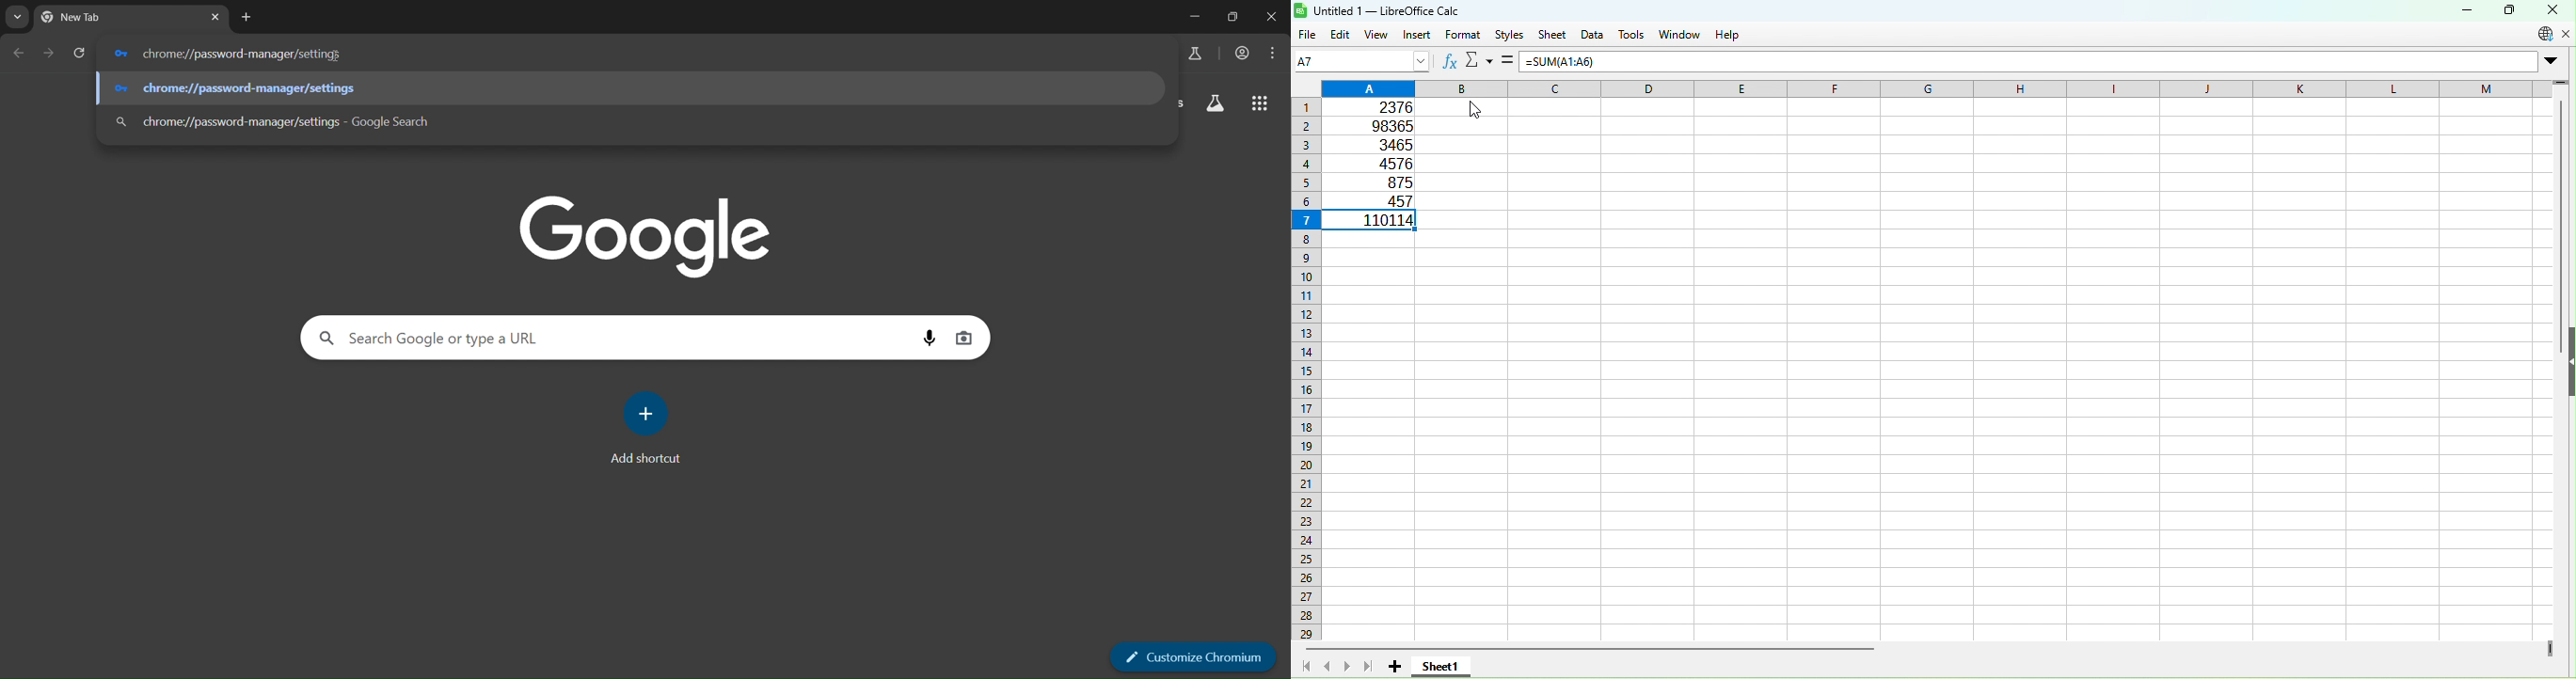 The height and width of the screenshot is (700, 2576). Describe the element at coordinates (1194, 53) in the screenshot. I see `search labs` at that location.